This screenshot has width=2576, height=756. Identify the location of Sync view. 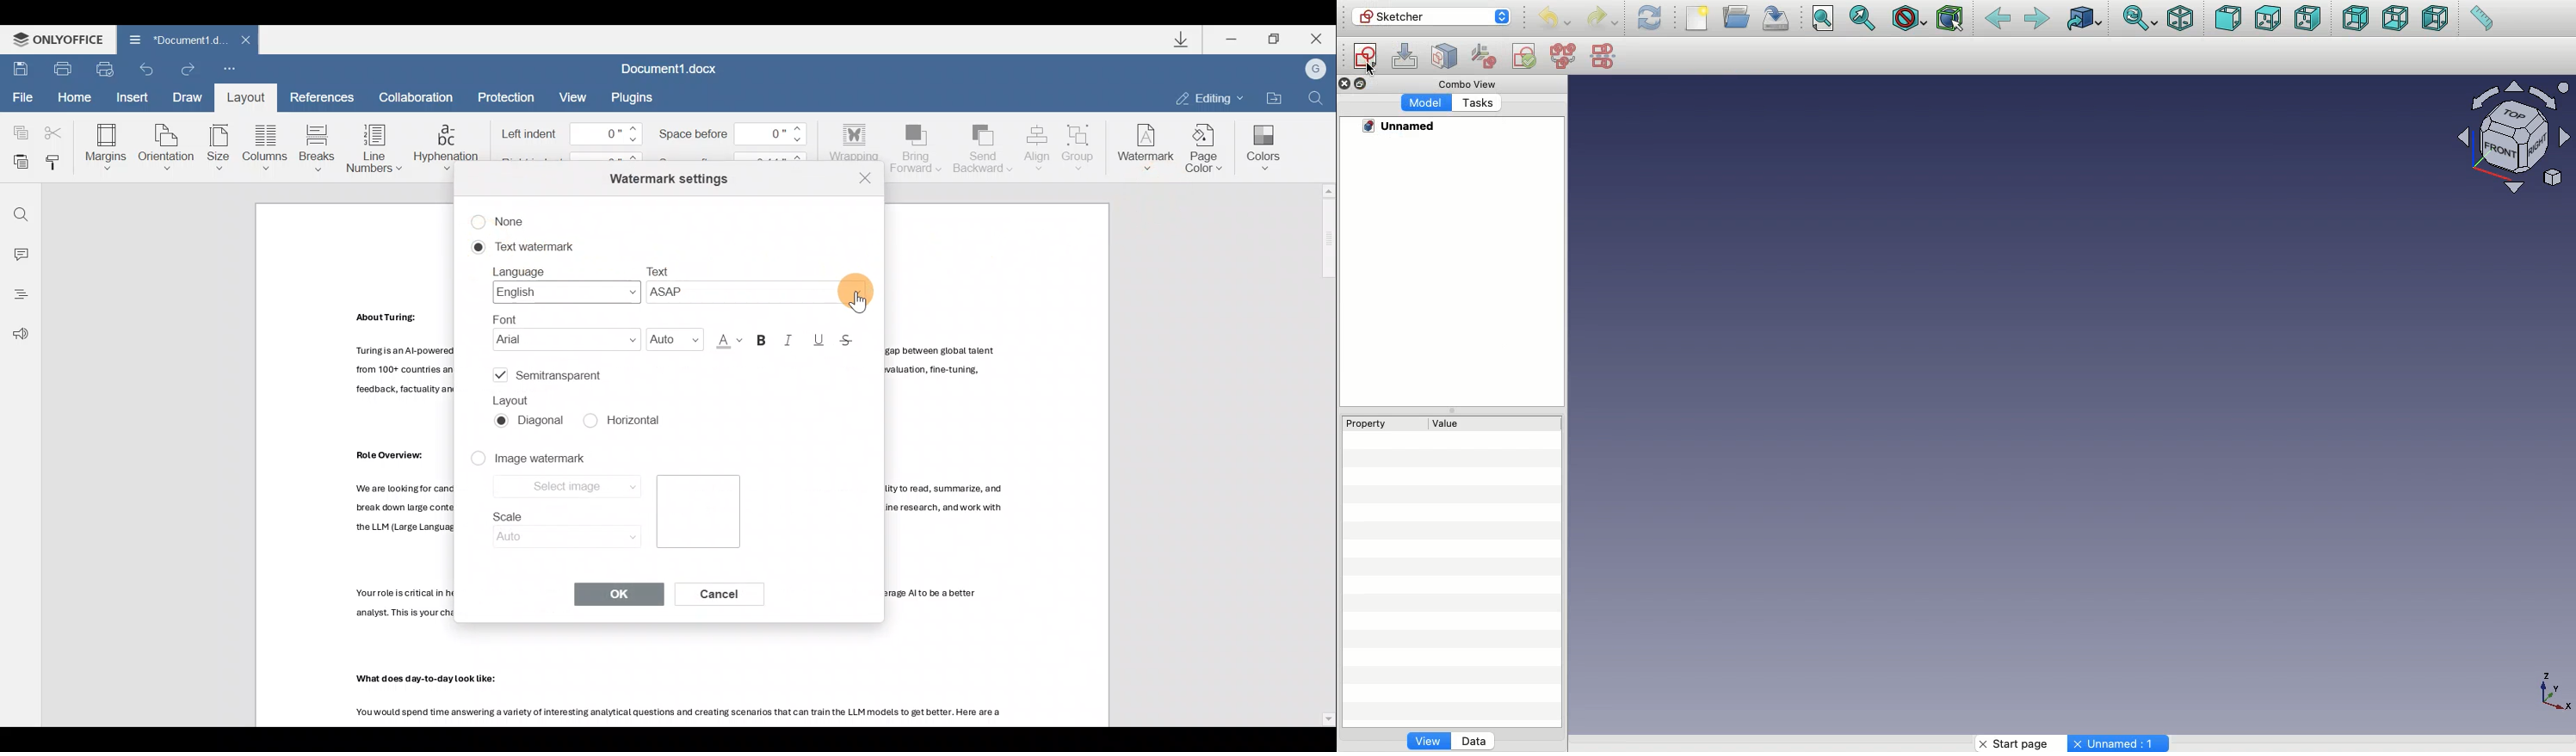
(2140, 18).